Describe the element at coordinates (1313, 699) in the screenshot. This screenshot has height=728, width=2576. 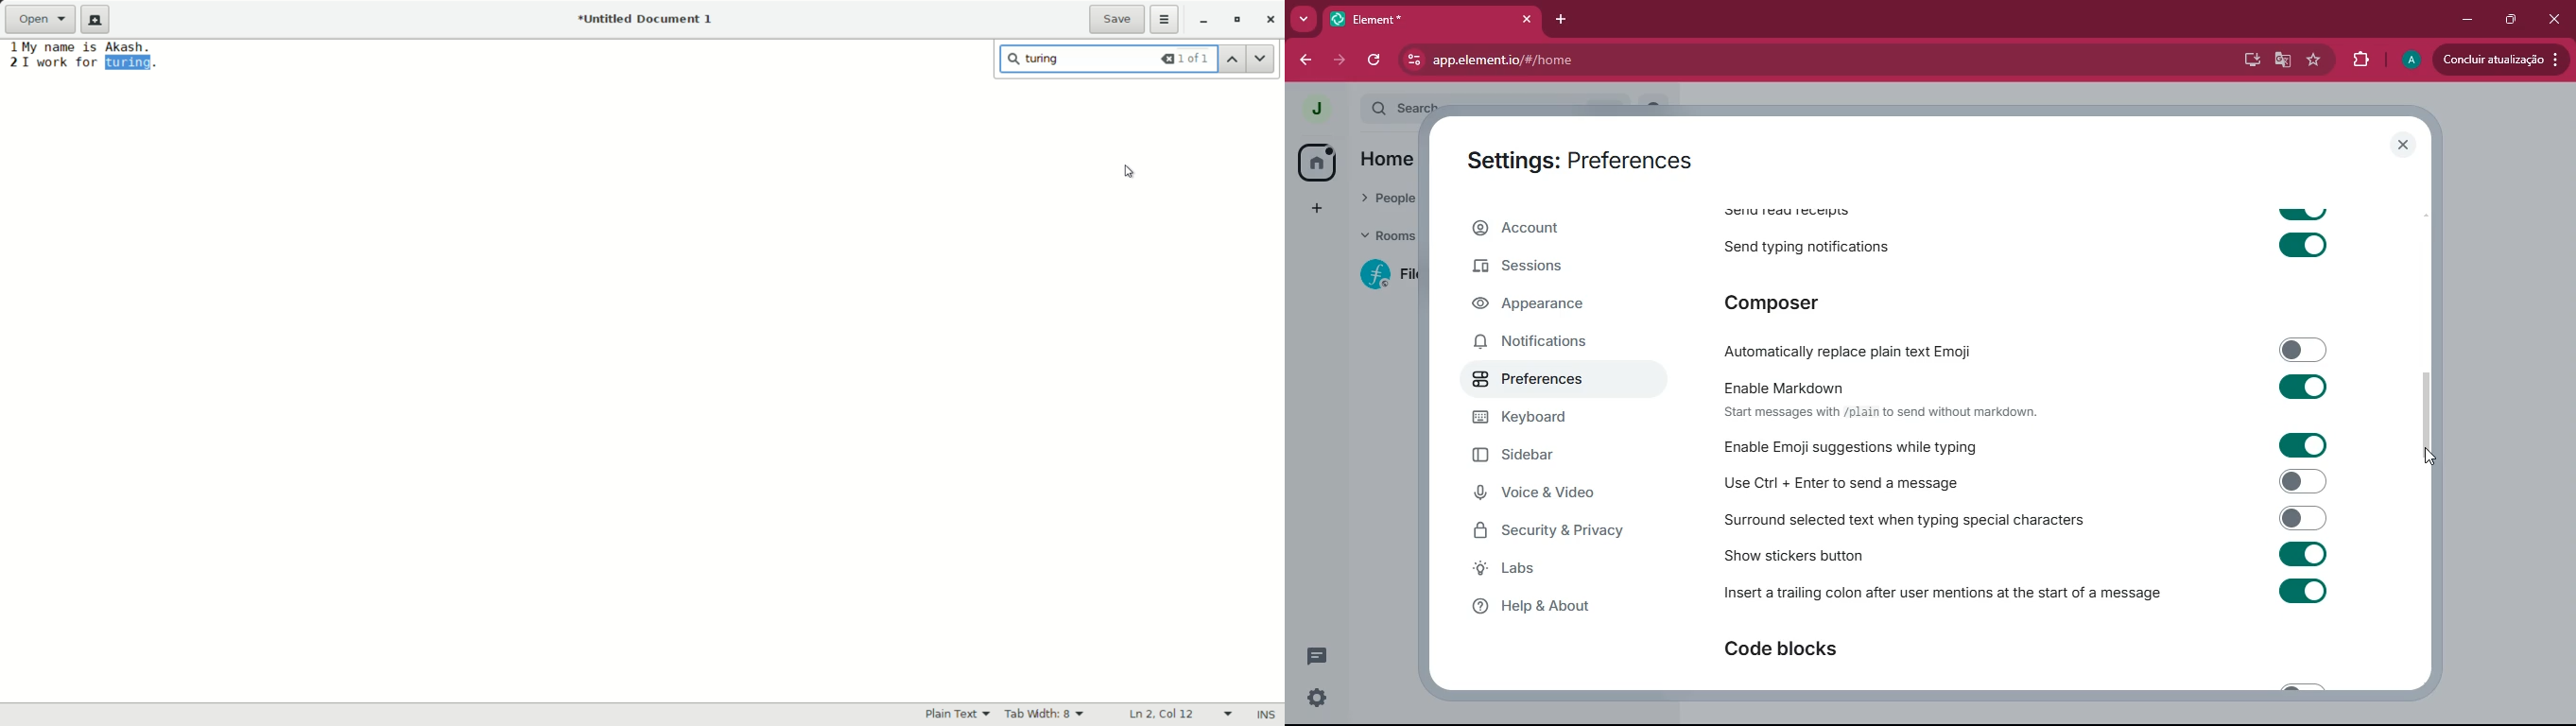
I see `settings` at that location.